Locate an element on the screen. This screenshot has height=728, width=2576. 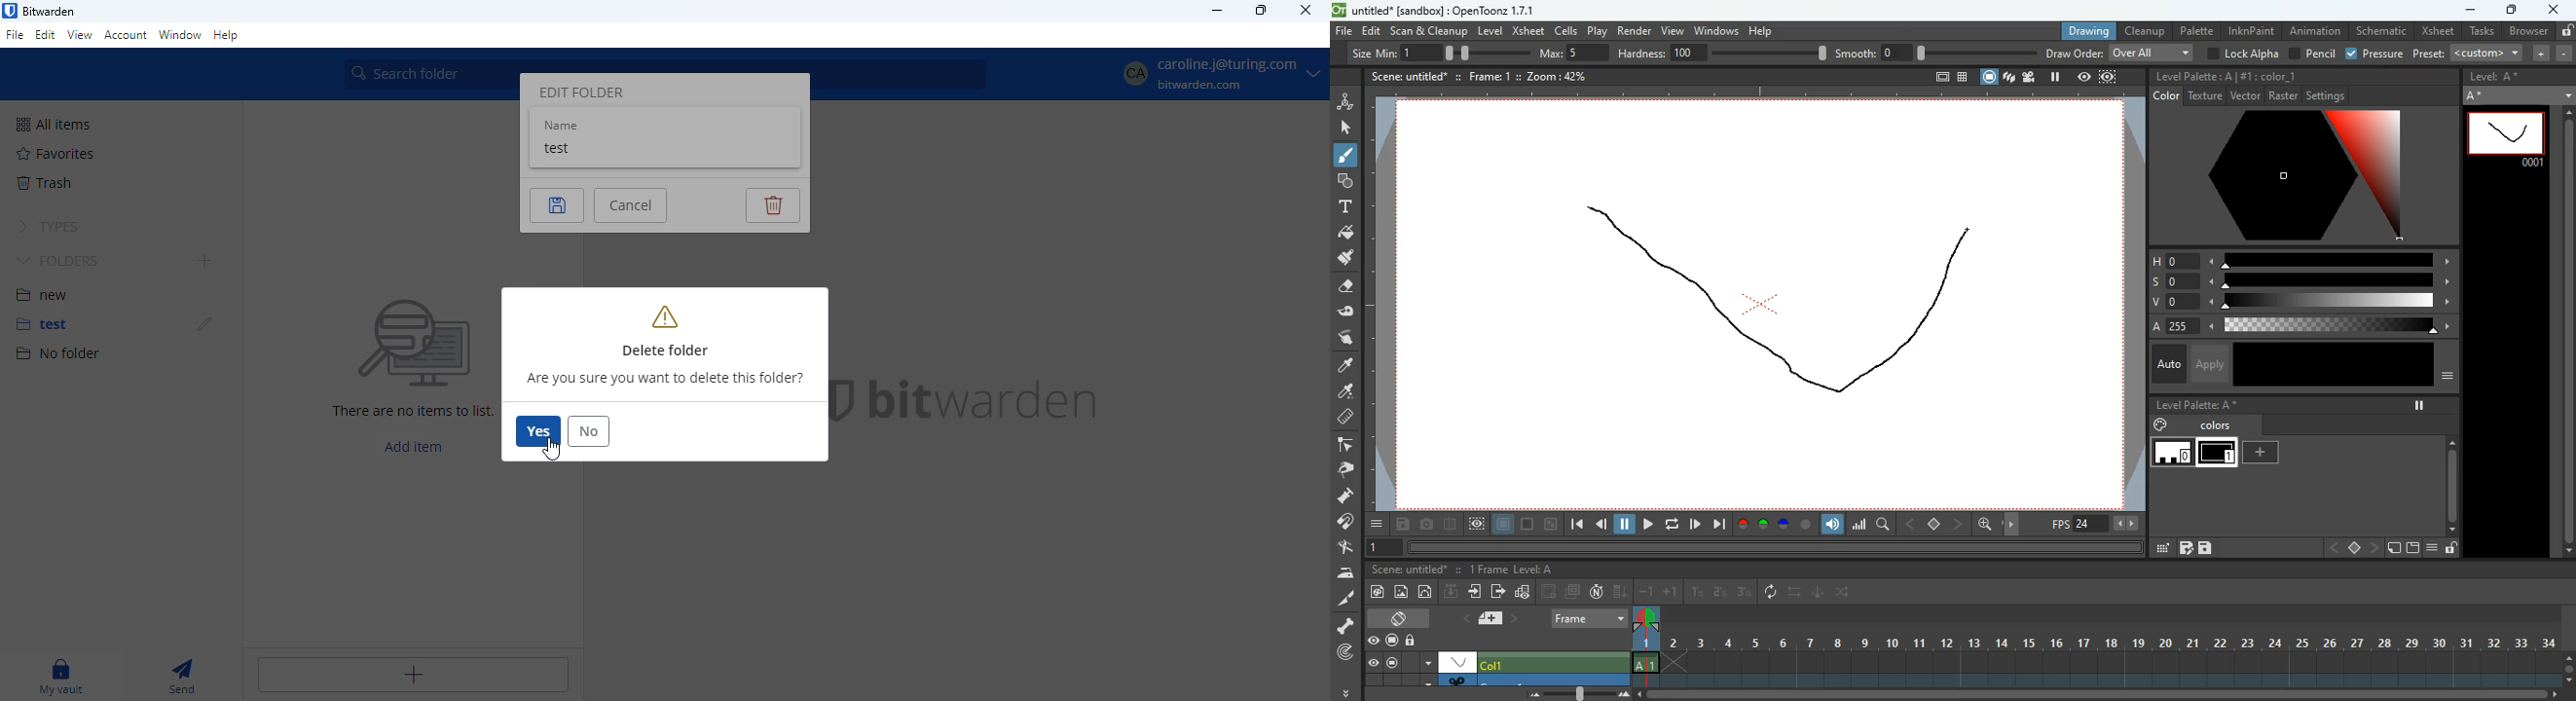
blue is located at coordinates (1785, 527).